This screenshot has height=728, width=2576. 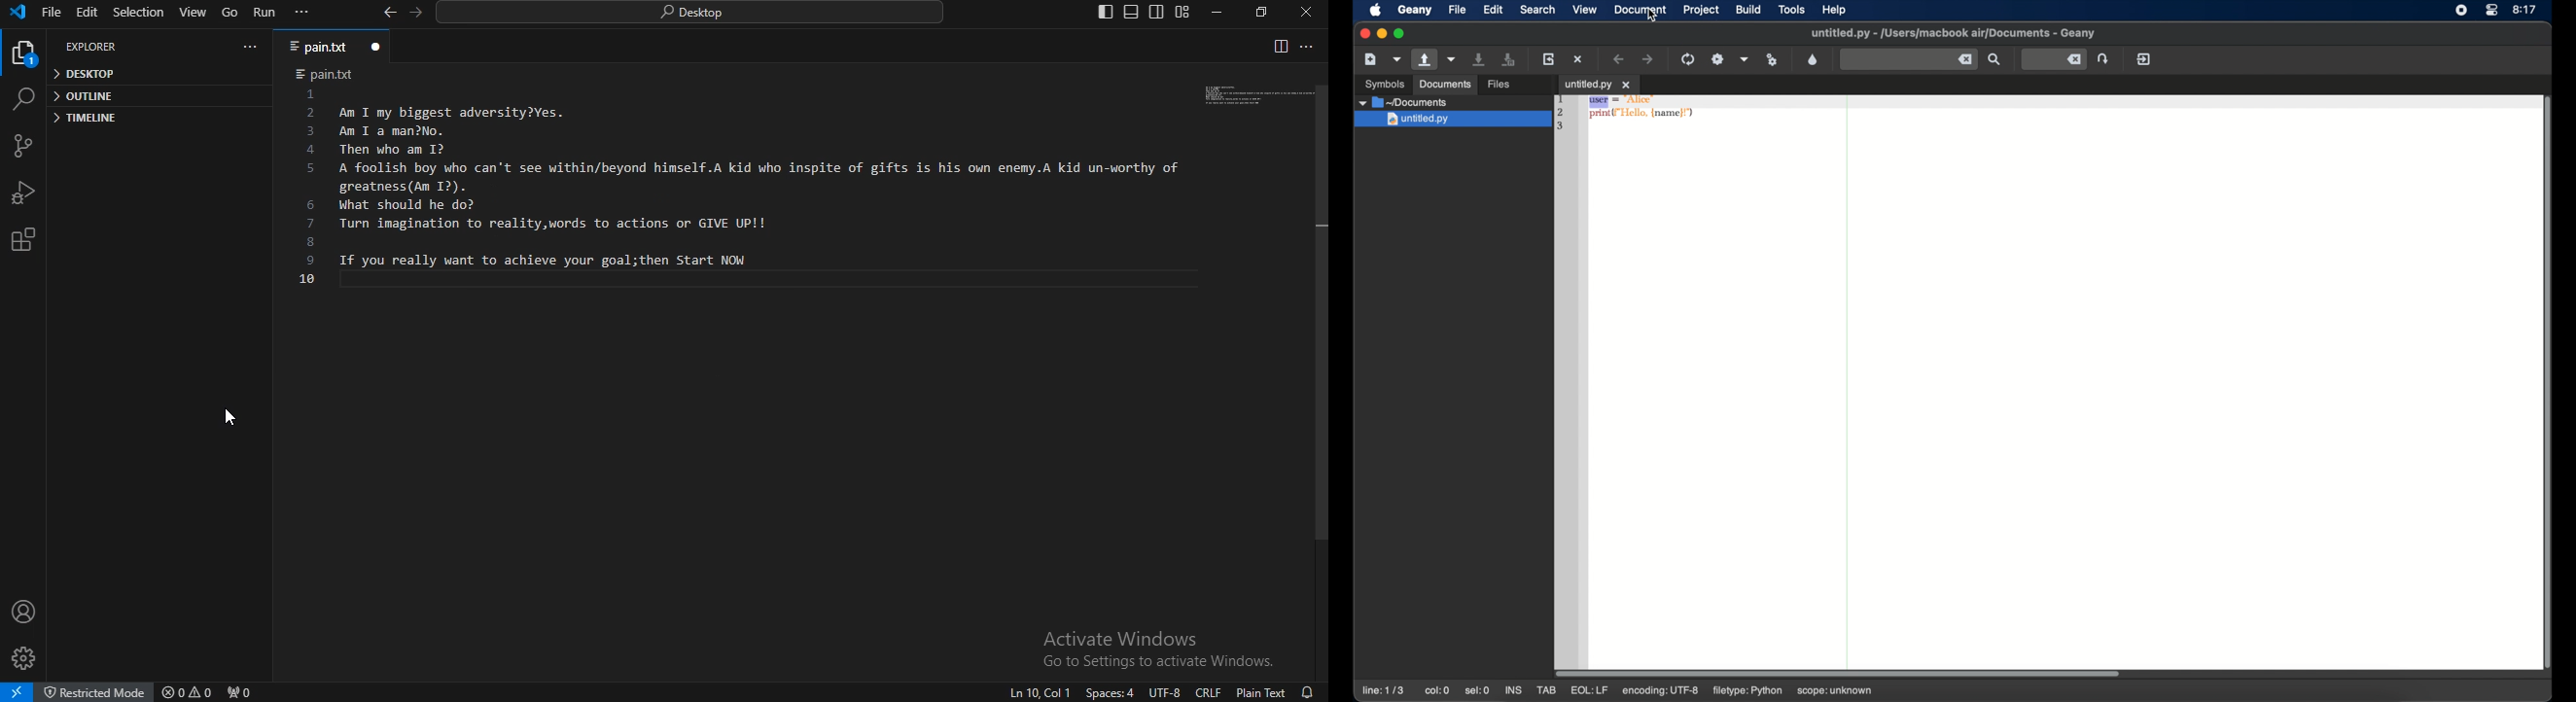 What do you see at coordinates (1578, 58) in the screenshot?
I see `close the current file` at bounding box center [1578, 58].